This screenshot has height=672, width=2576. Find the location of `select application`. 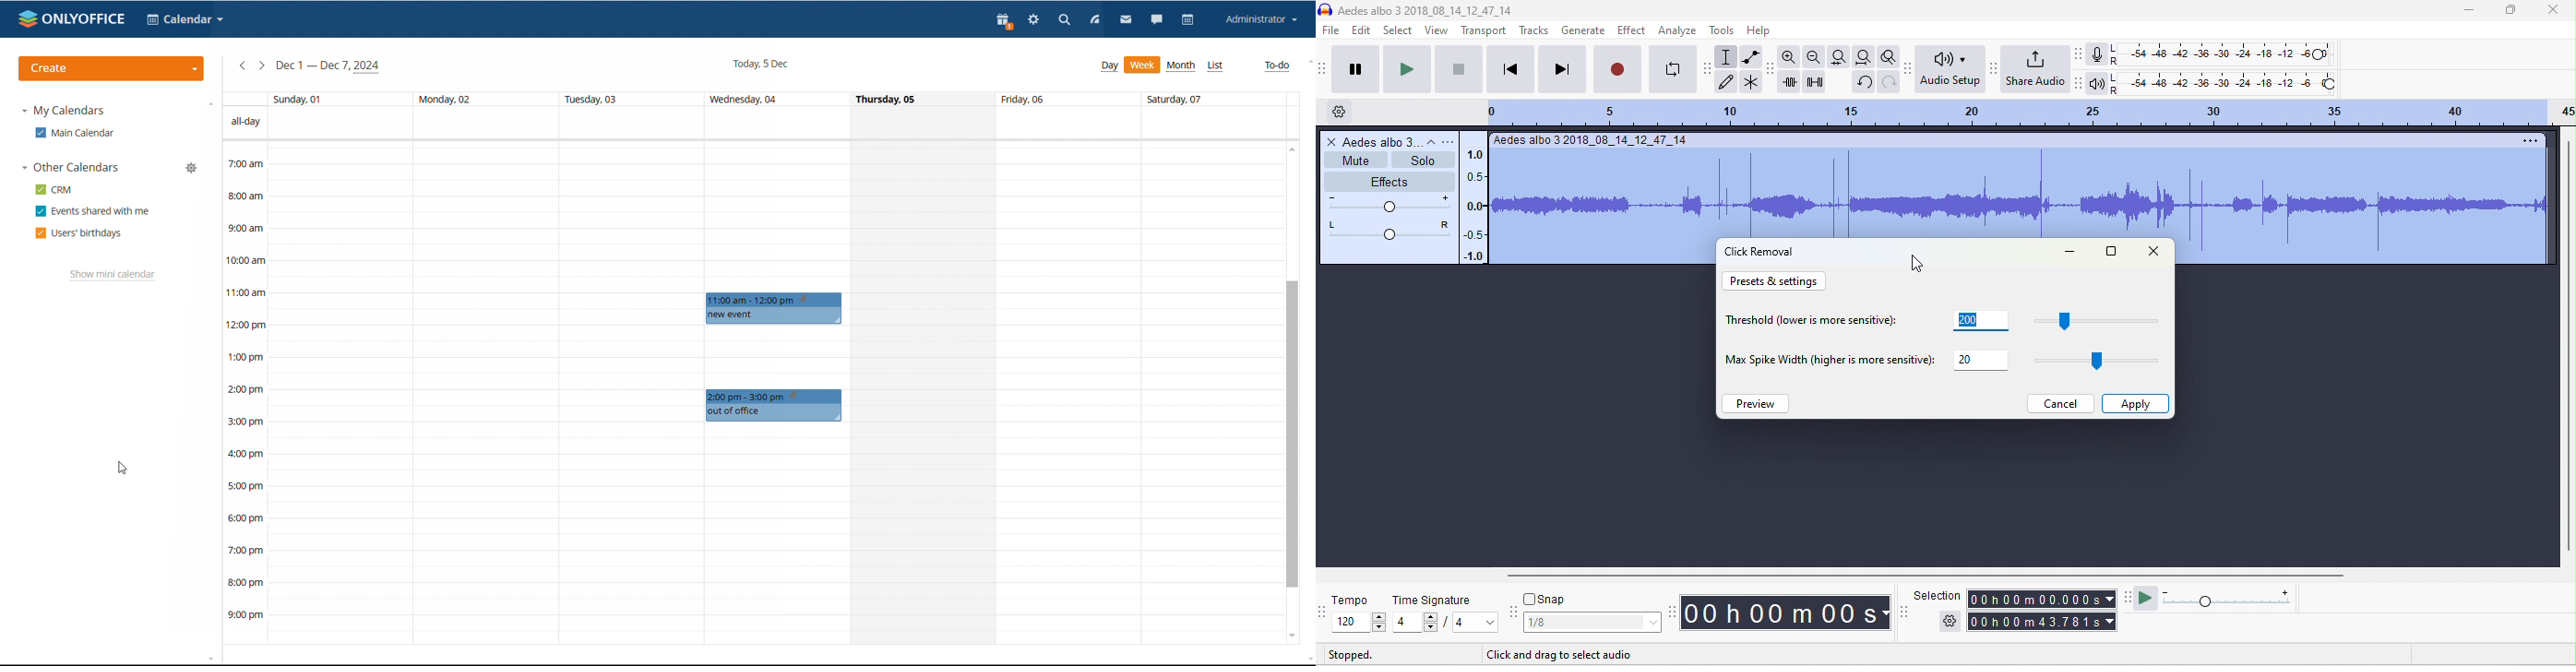

select application is located at coordinates (184, 19).